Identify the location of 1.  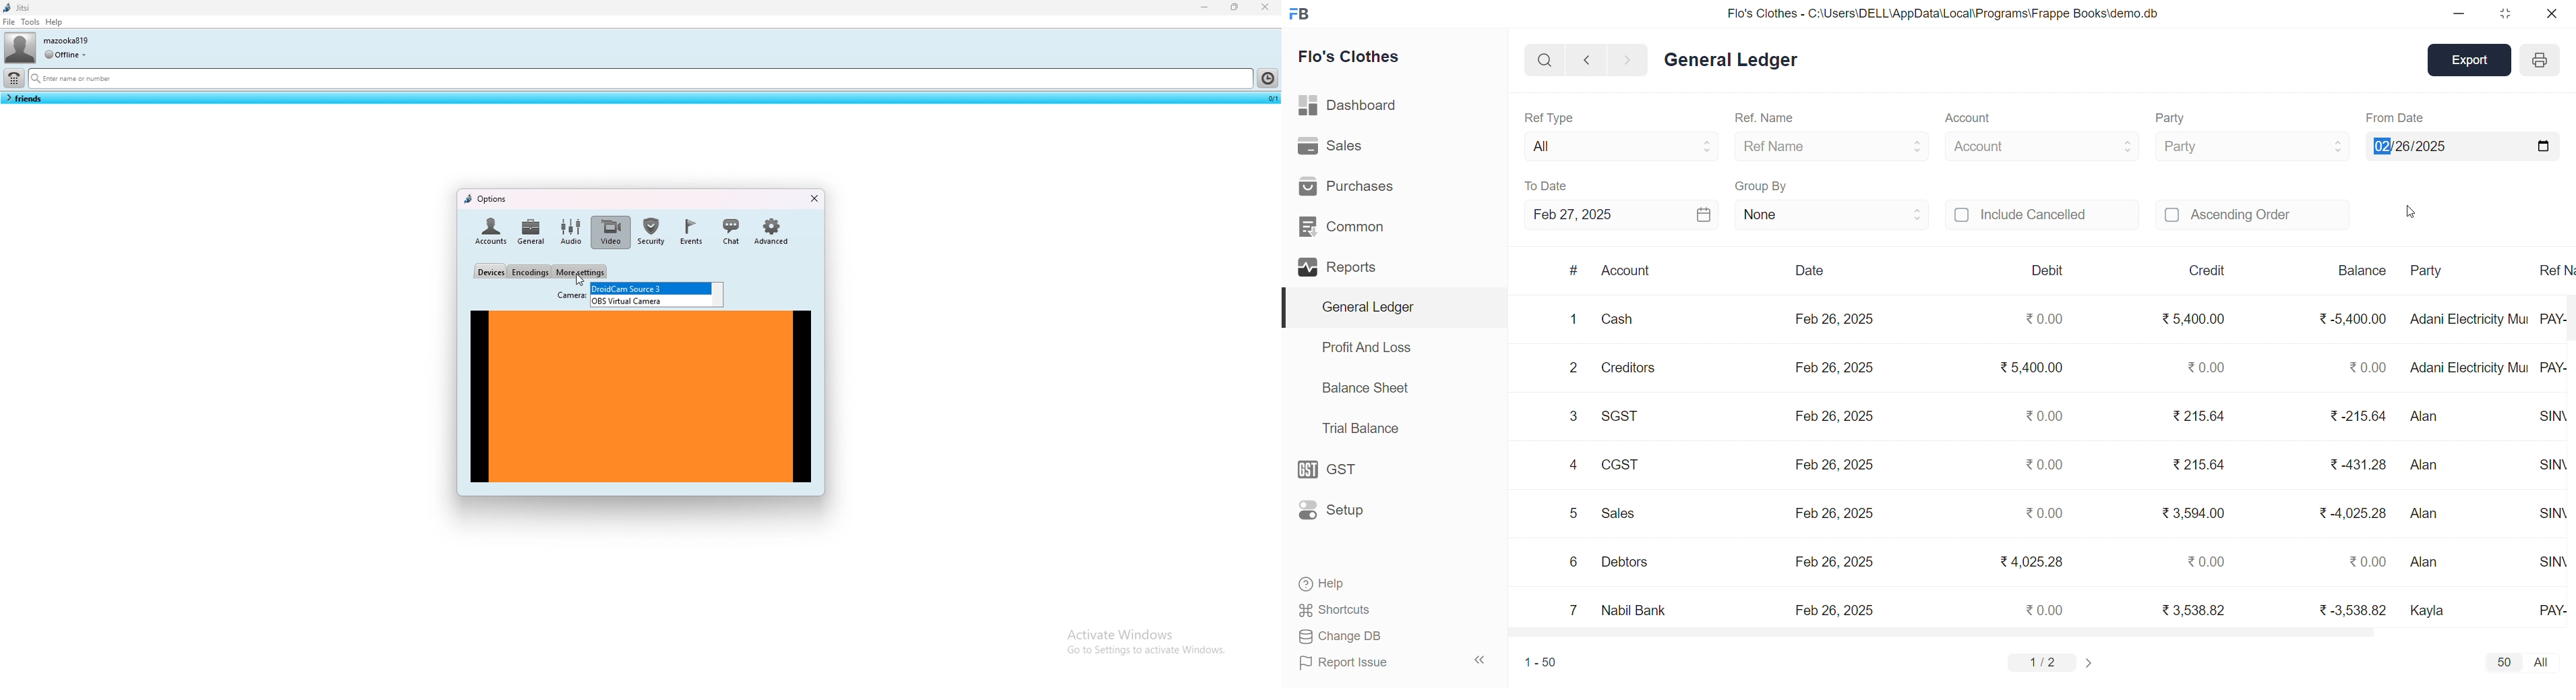
(1569, 319).